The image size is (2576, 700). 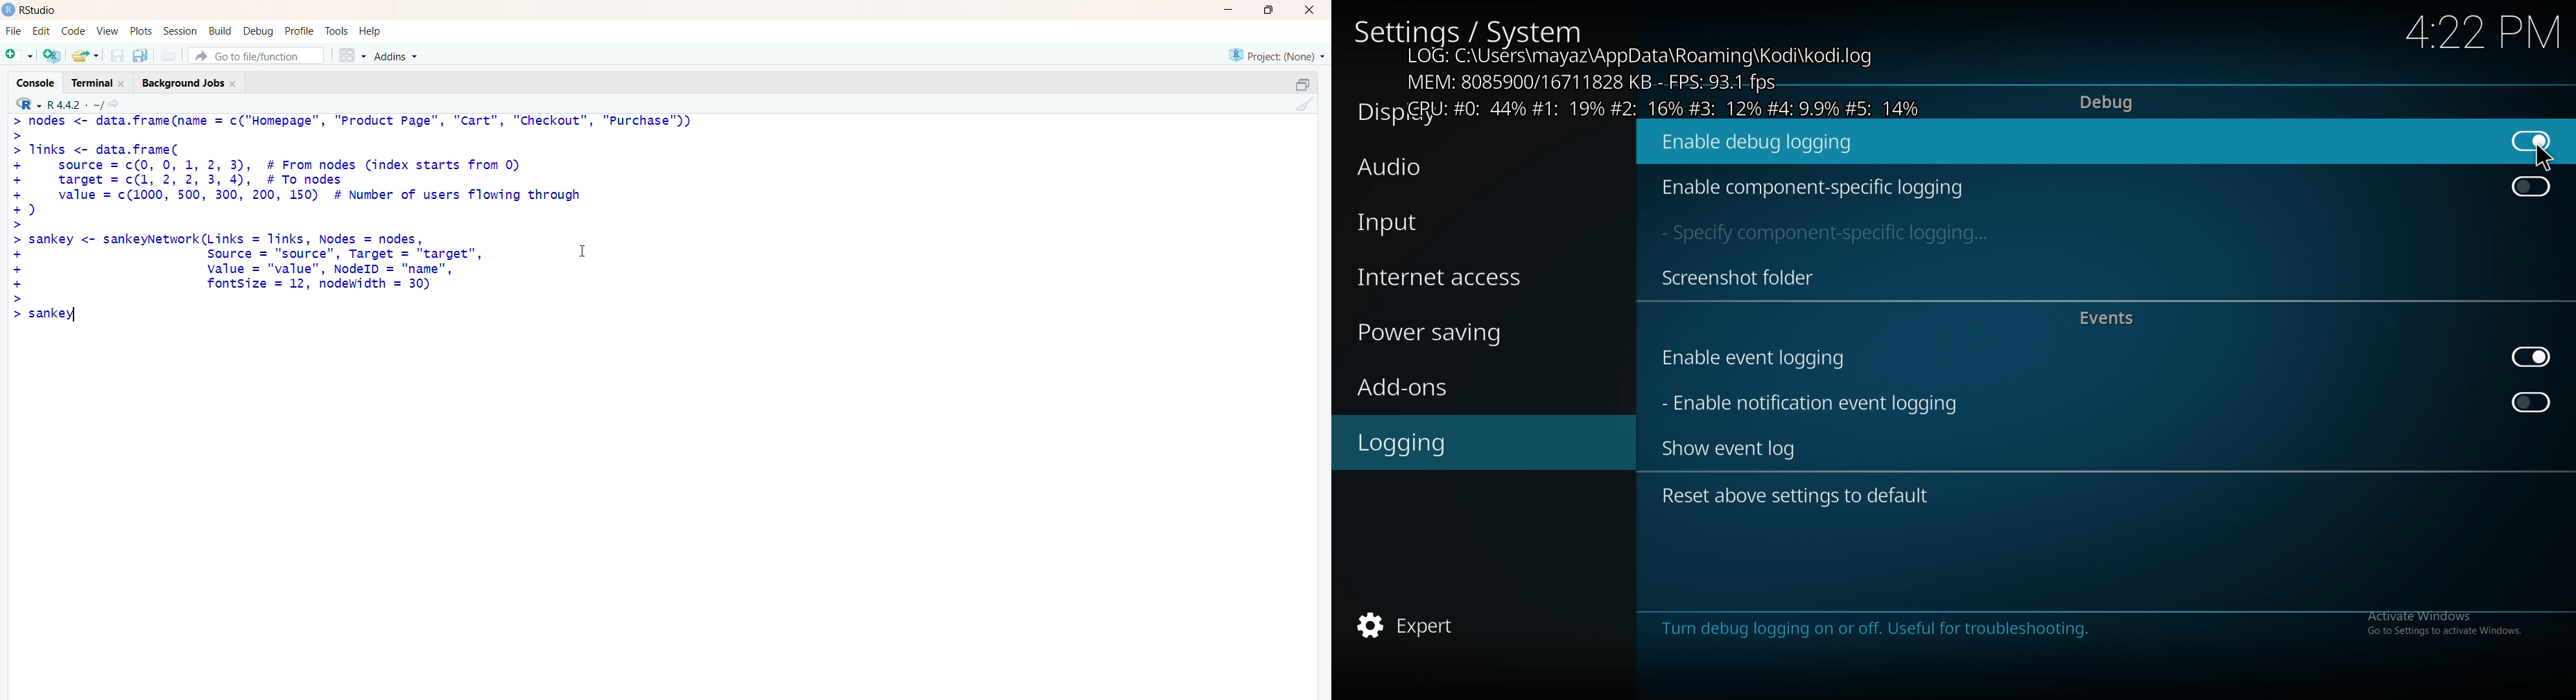 What do you see at coordinates (171, 55) in the screenshot?
I see `file` at bounding box center [171, 55].